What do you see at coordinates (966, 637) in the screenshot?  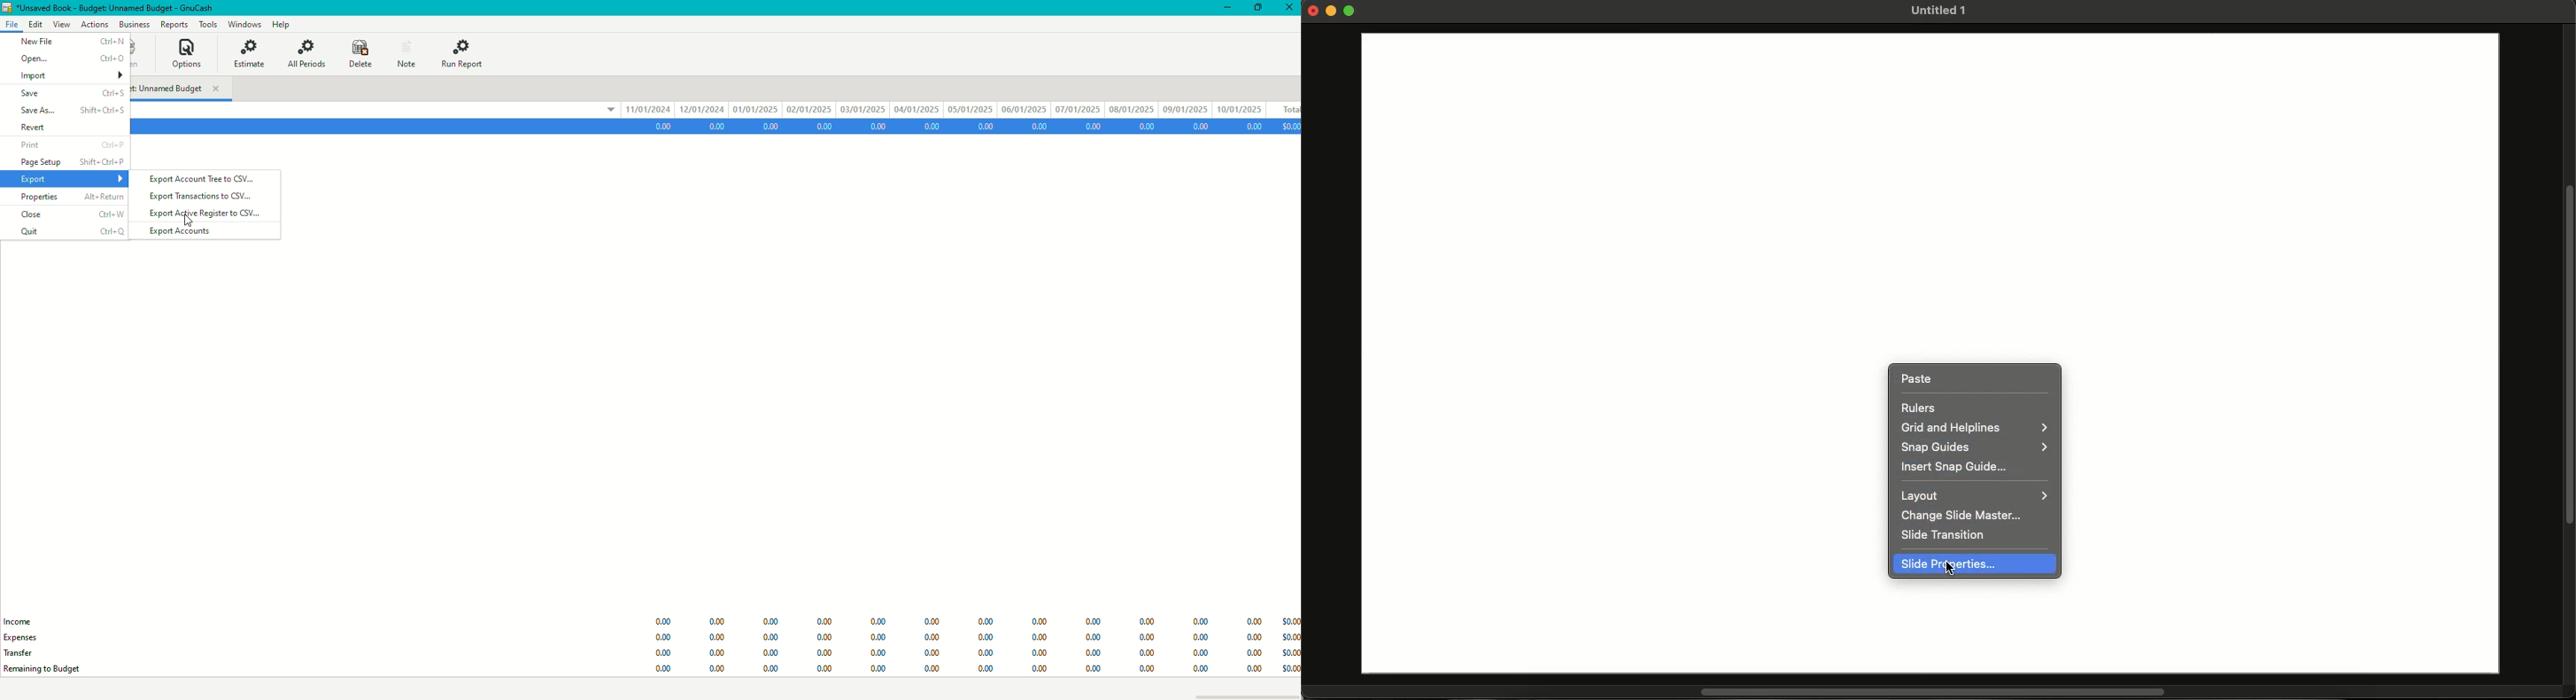 I see `Budget Data` at bounding box center [966, 637].